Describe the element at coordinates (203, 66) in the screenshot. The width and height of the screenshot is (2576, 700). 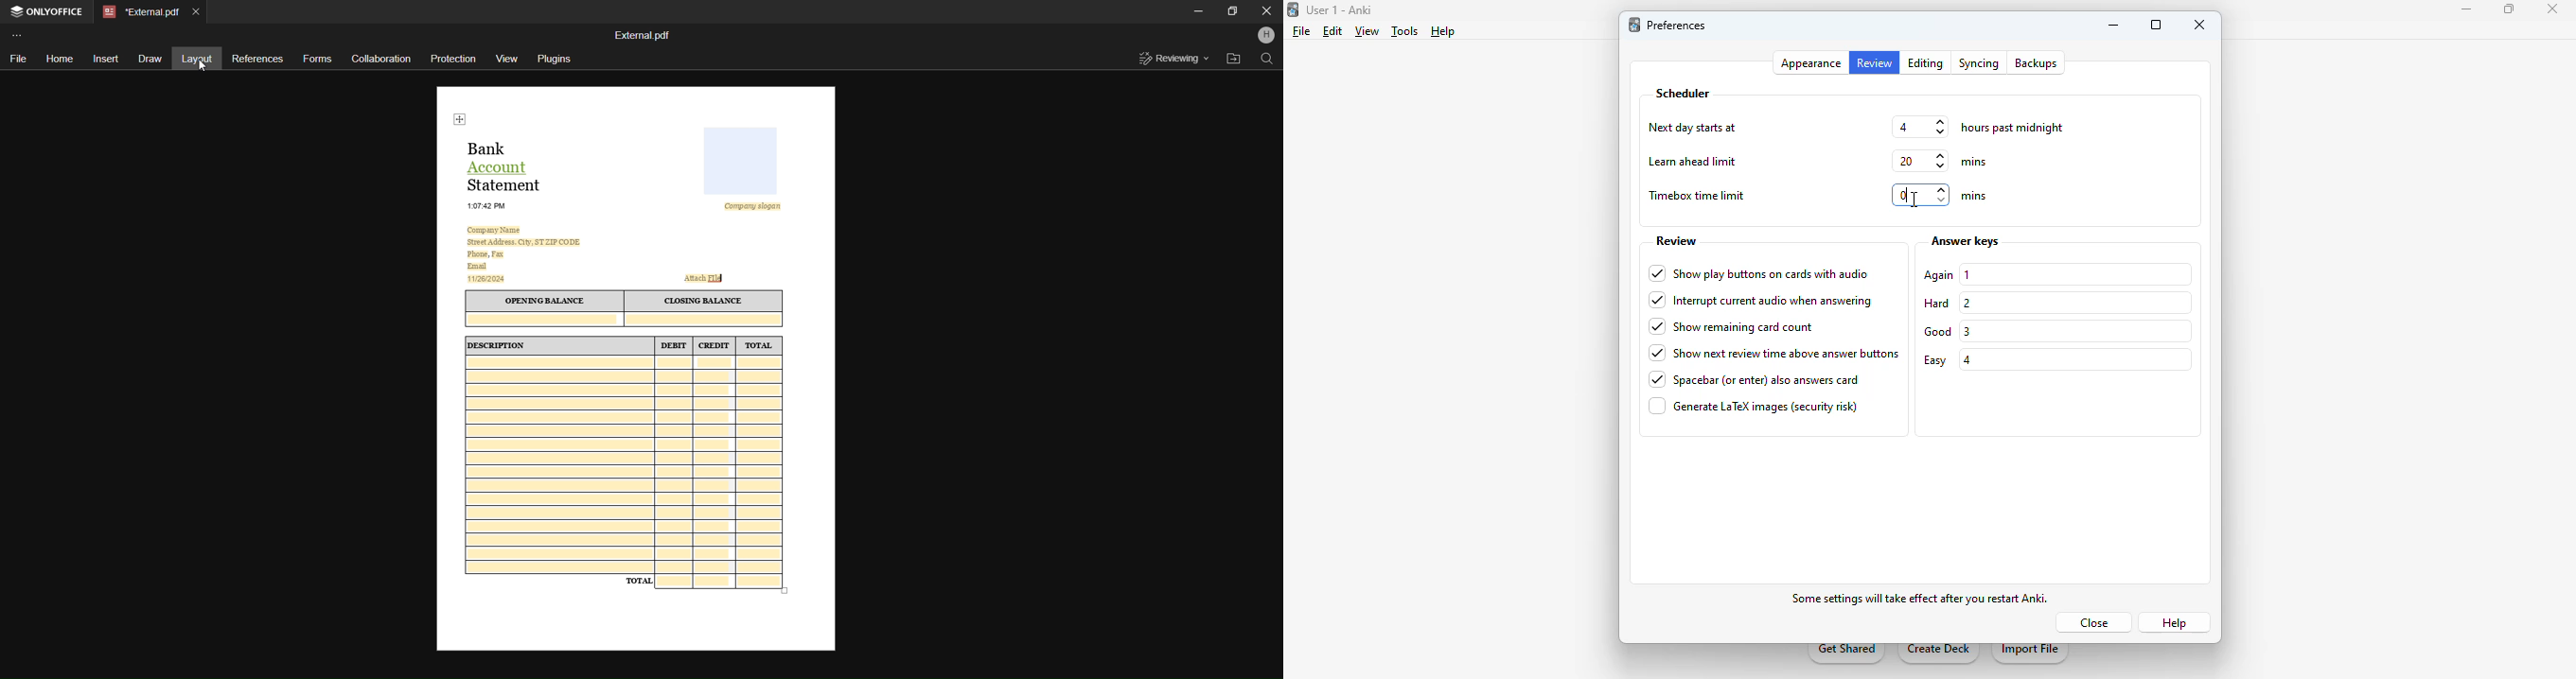
I see `cursor` at that location.